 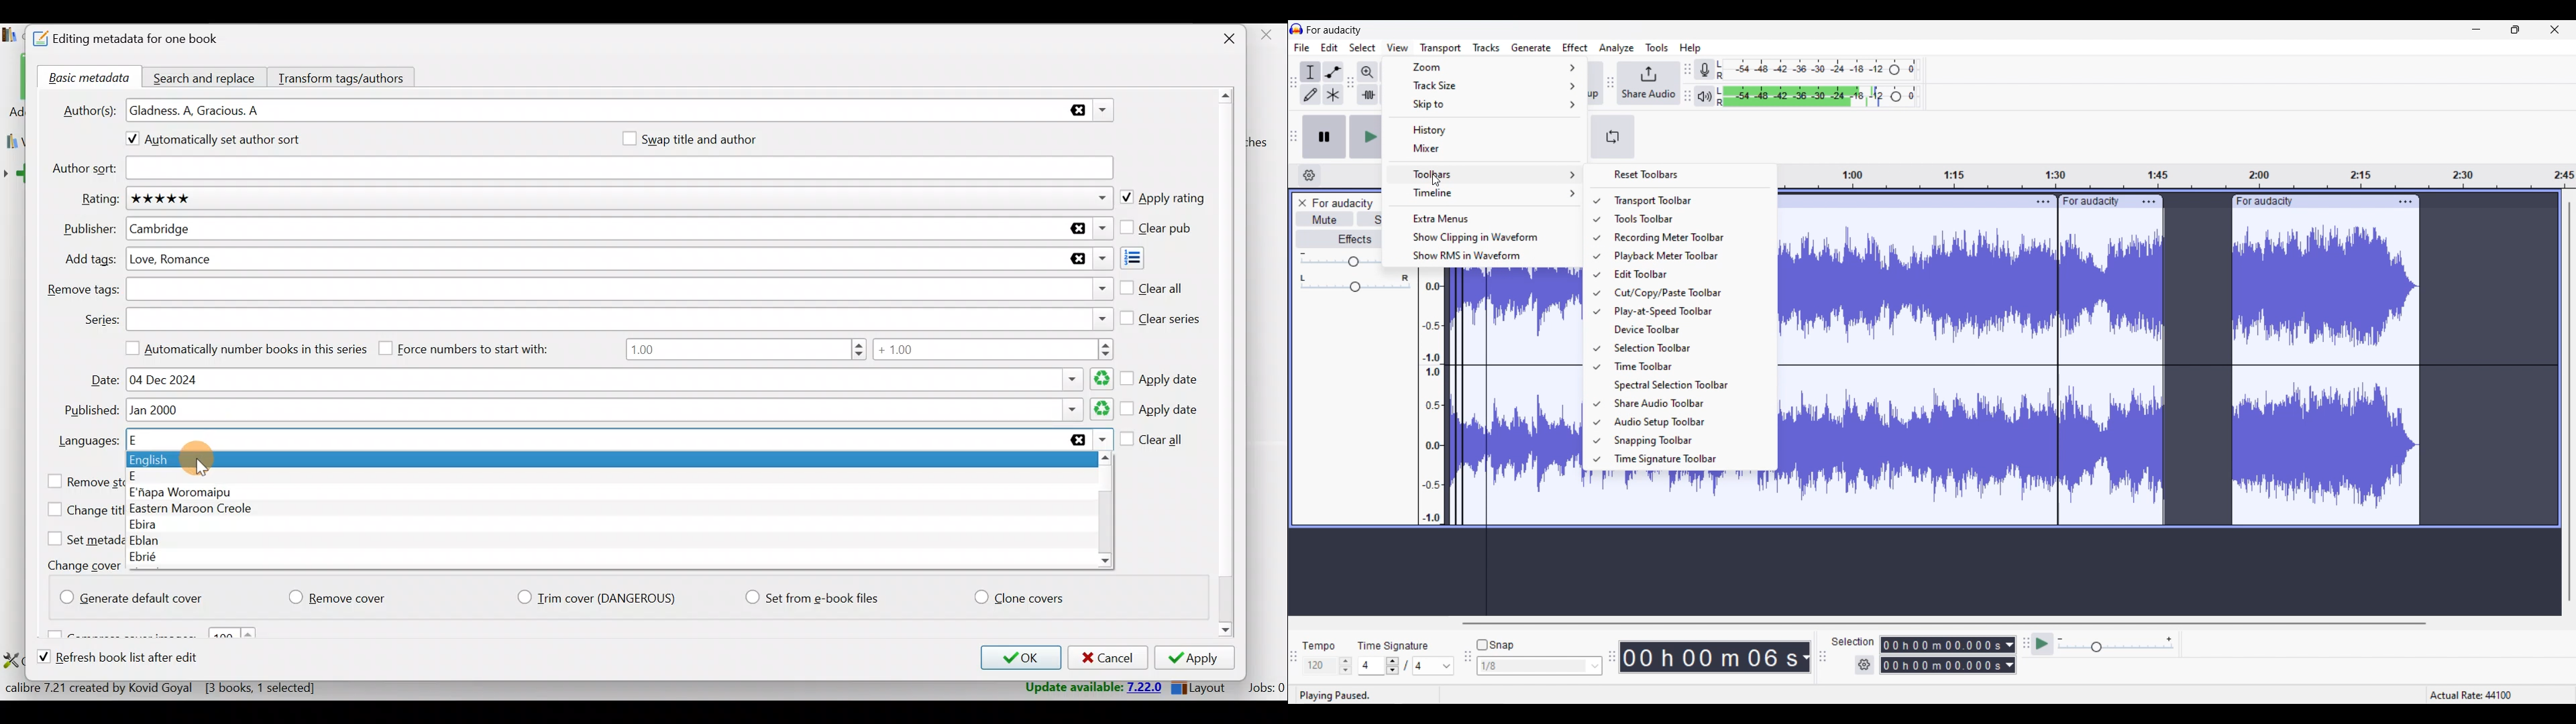 I want to click on Trim cover (Dangerious), so click(x=600, y=599).